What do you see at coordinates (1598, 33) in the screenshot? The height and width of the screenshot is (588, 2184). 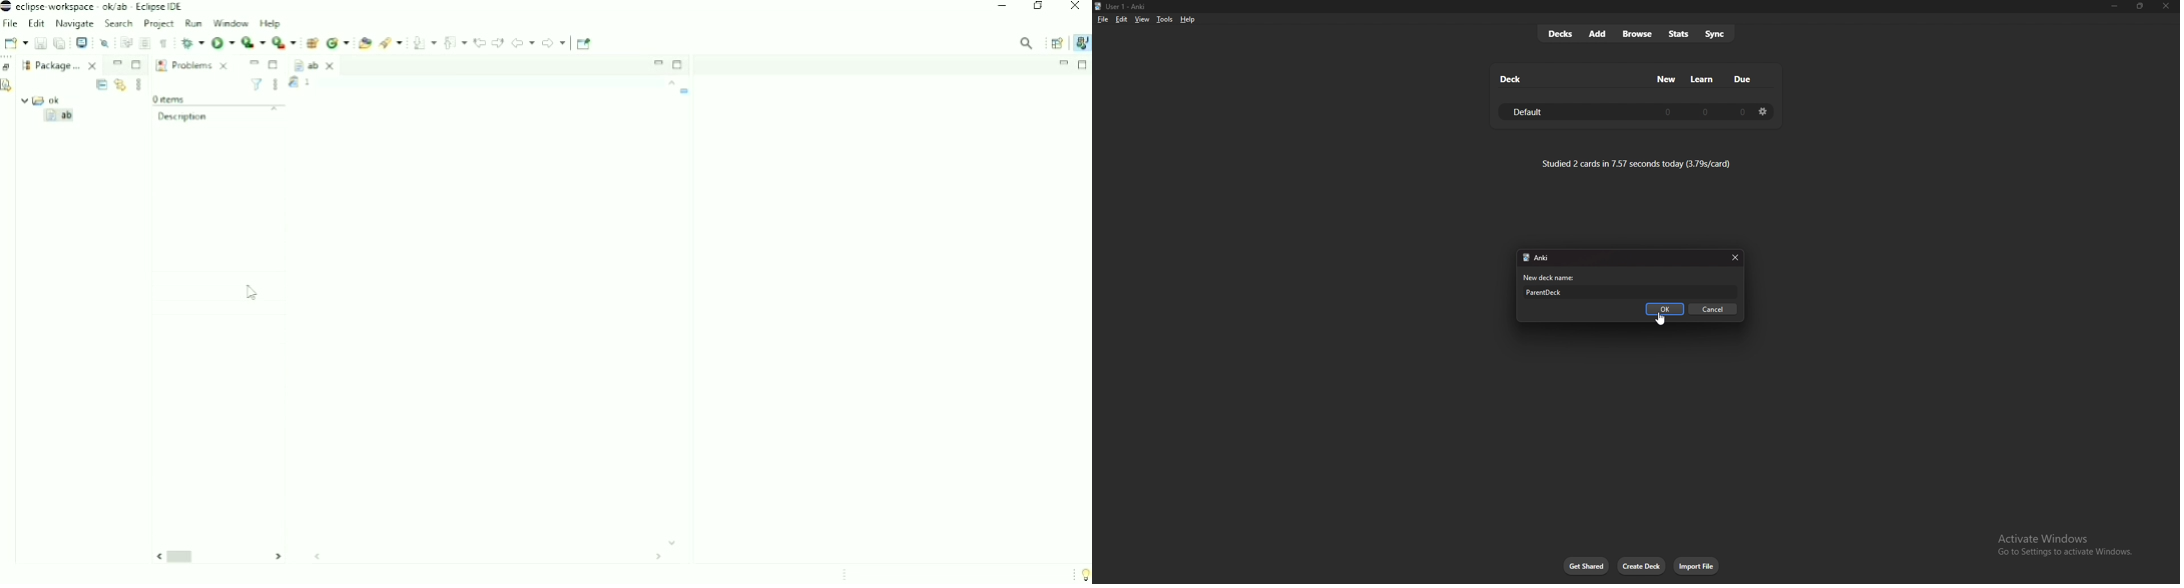 I see `add` at bounding box center [1598, 33].